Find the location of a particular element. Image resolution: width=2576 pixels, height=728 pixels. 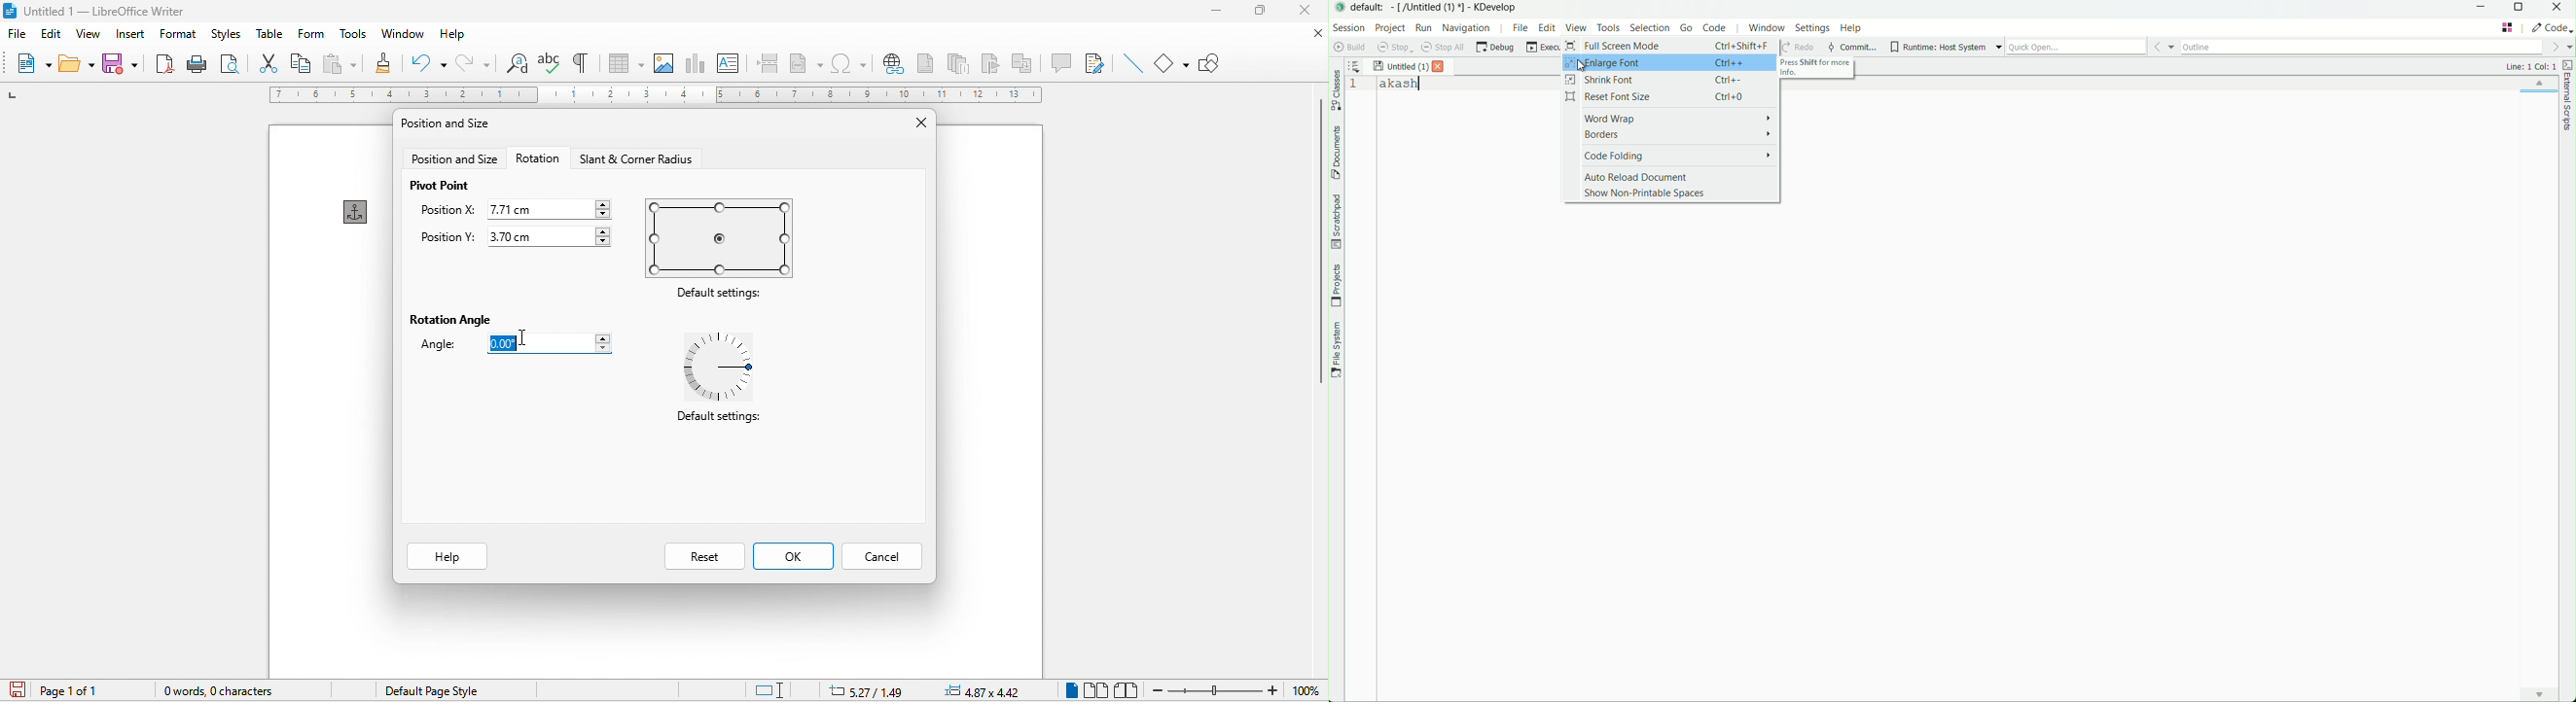

window is located at coordinates (404, 34).